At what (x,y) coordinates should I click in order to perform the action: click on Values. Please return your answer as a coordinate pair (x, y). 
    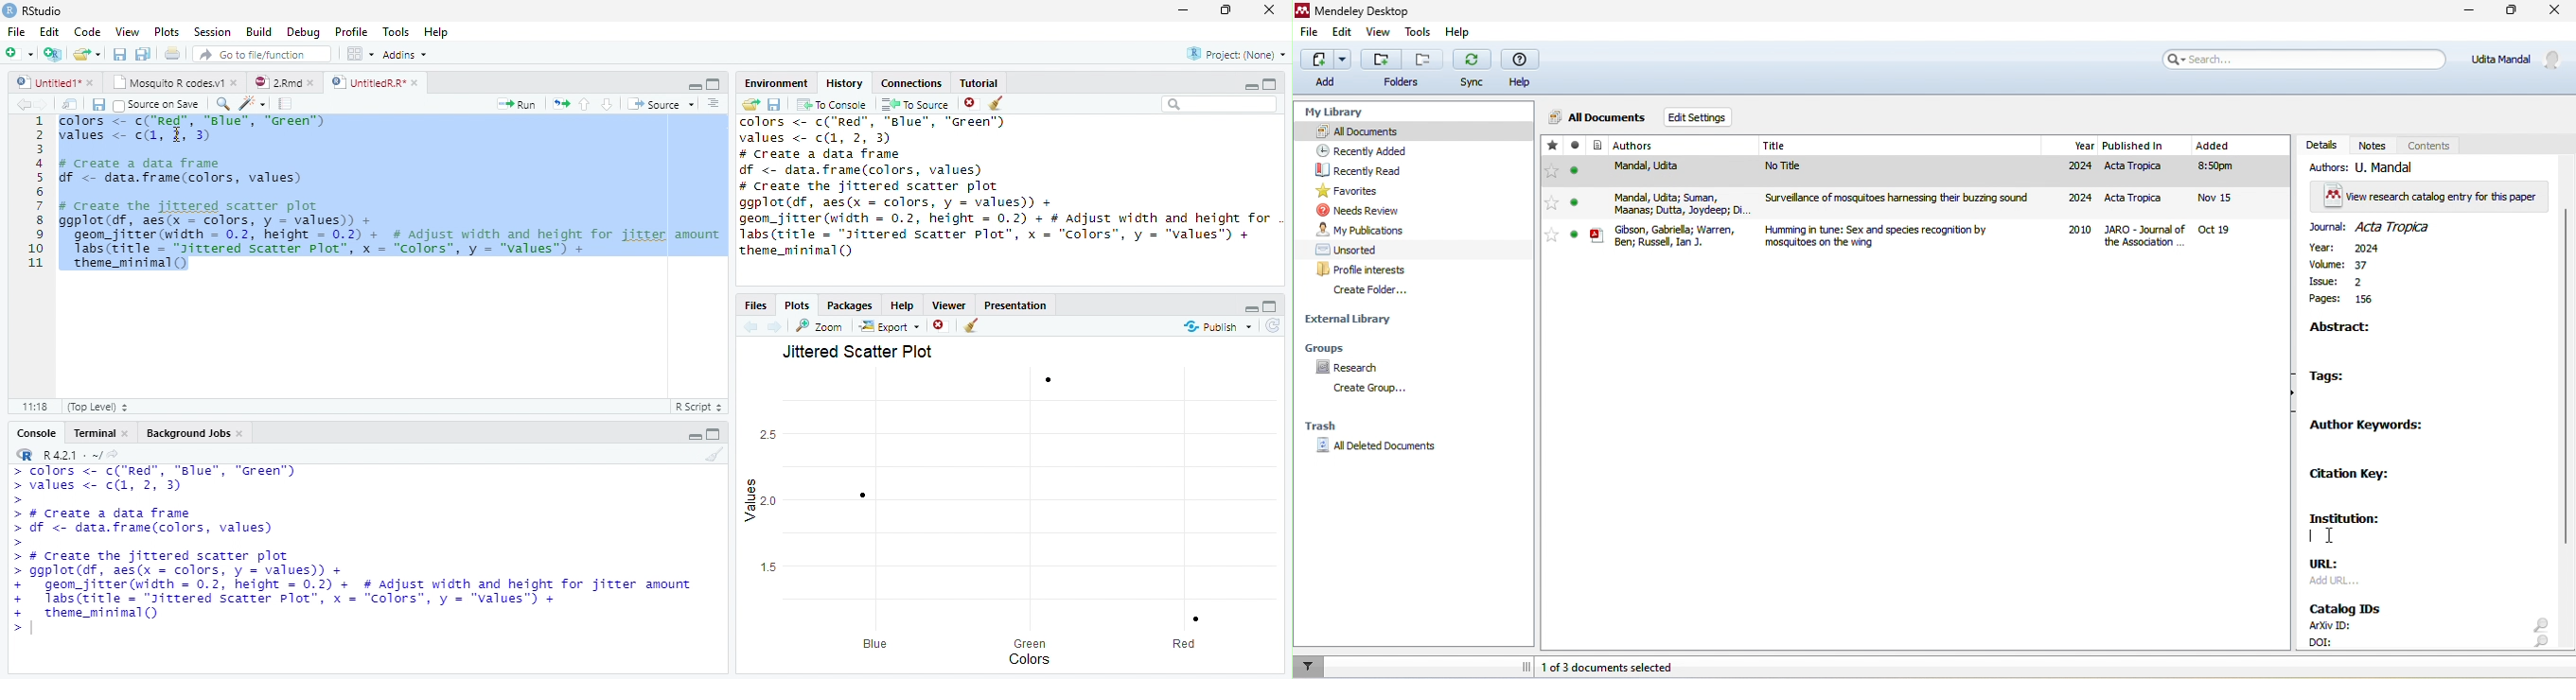
    Looking at the image, I should click on (749, 501).